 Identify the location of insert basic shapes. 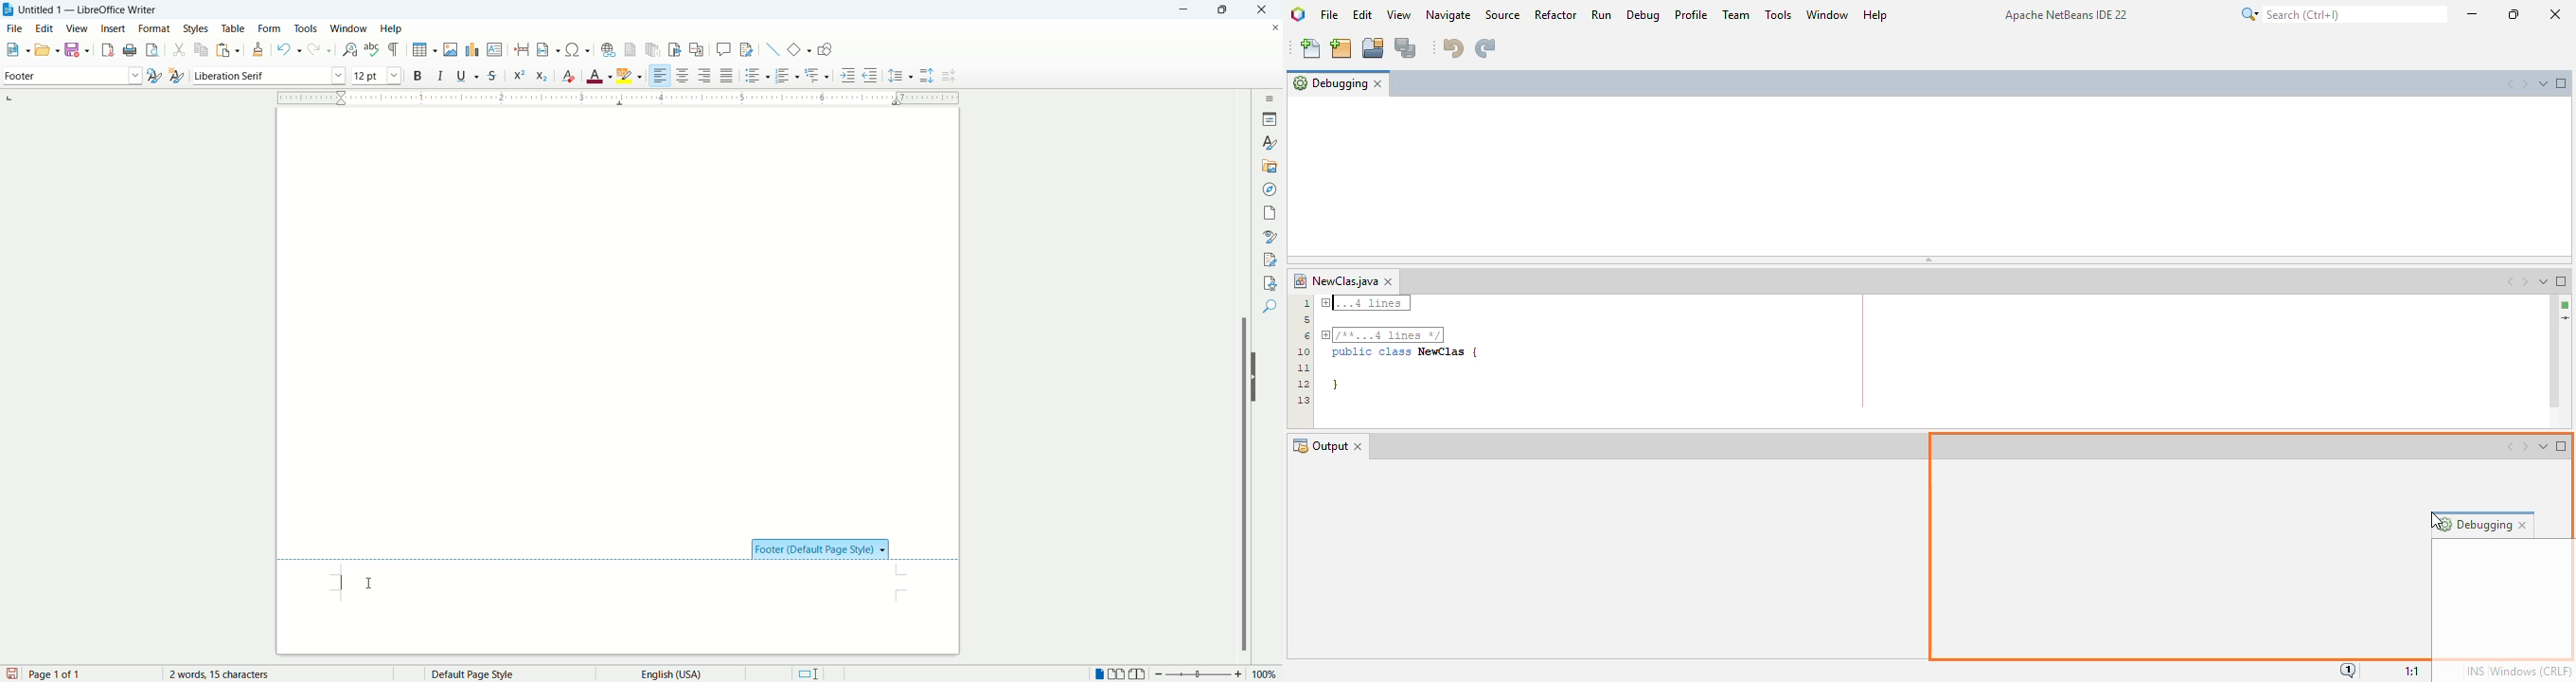
(800, 48).